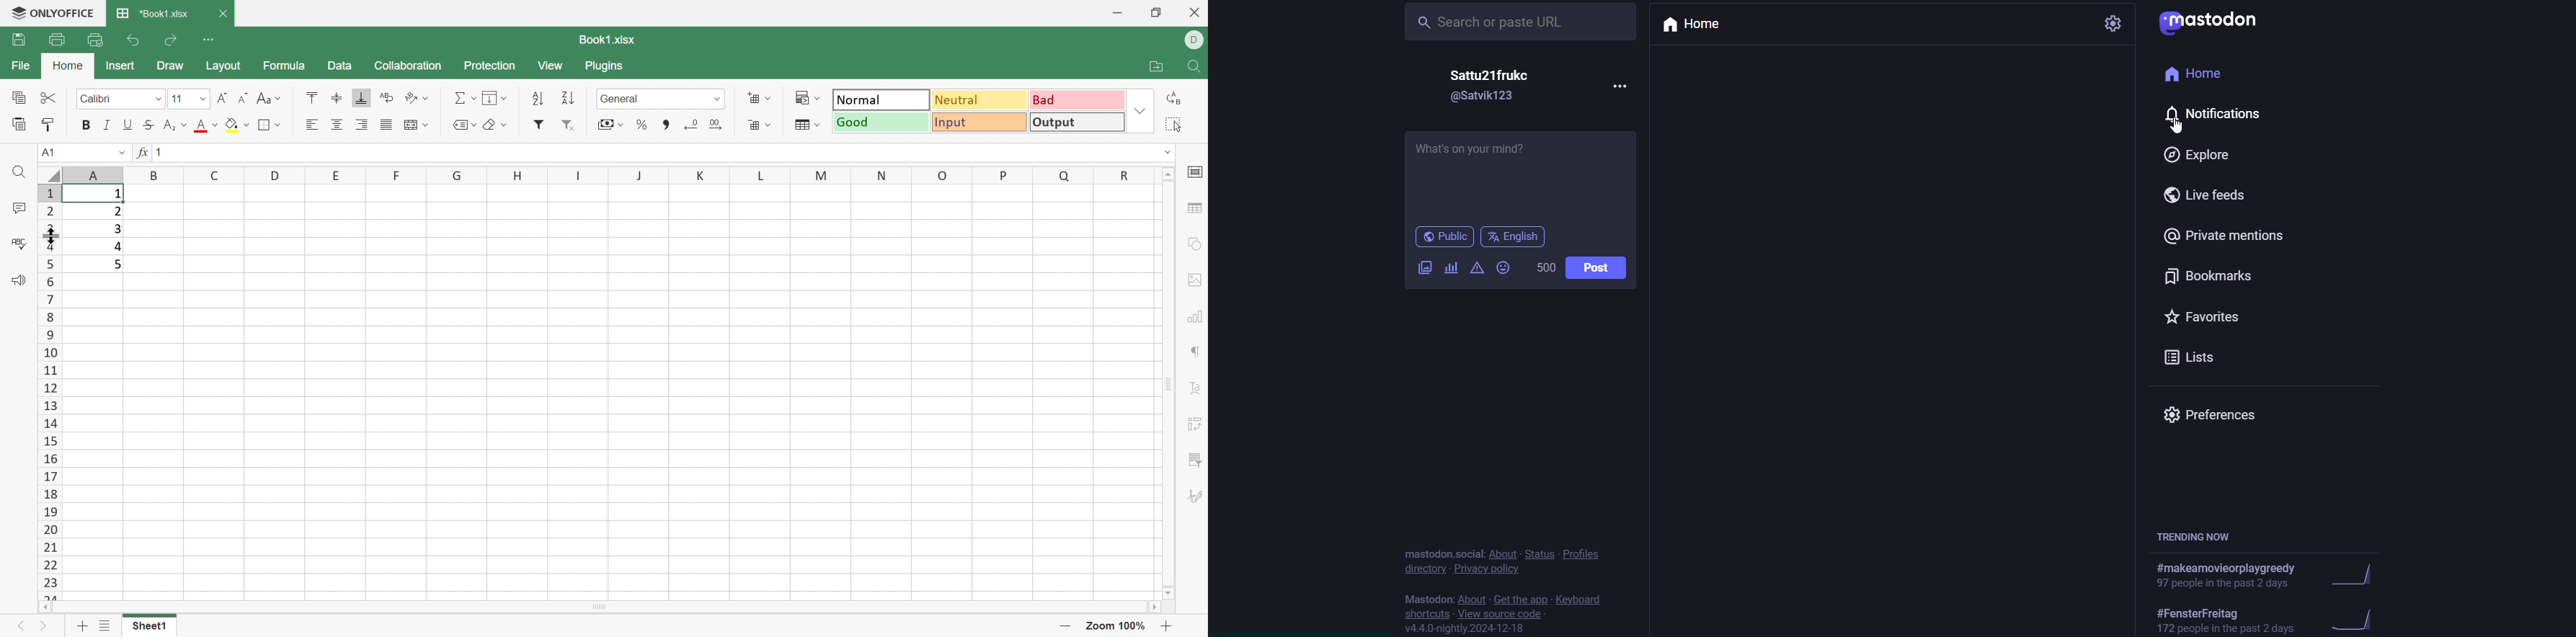  What do you see at coordinates (202, 124) in the screenshot?
I see `Font color` at bounding box center [202, 124].